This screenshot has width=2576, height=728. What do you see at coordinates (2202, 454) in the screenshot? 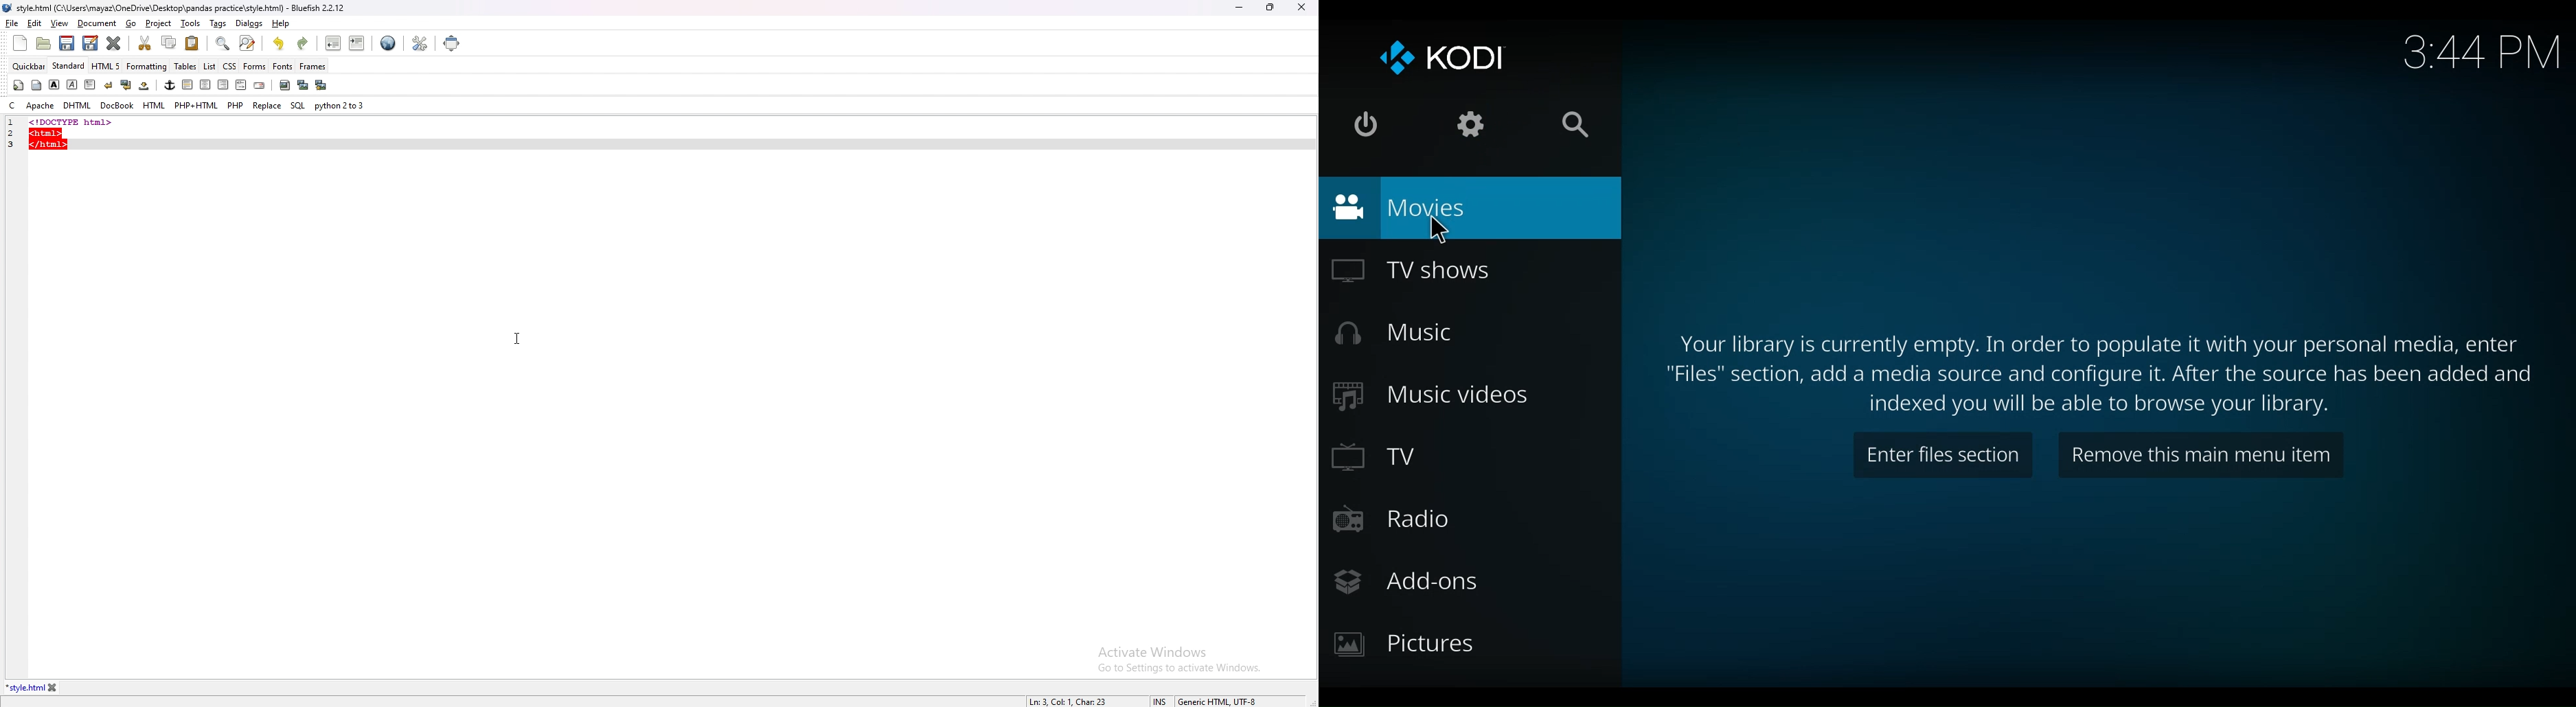
I see `Remove this main menu item` at bounding box center [2202, 454].